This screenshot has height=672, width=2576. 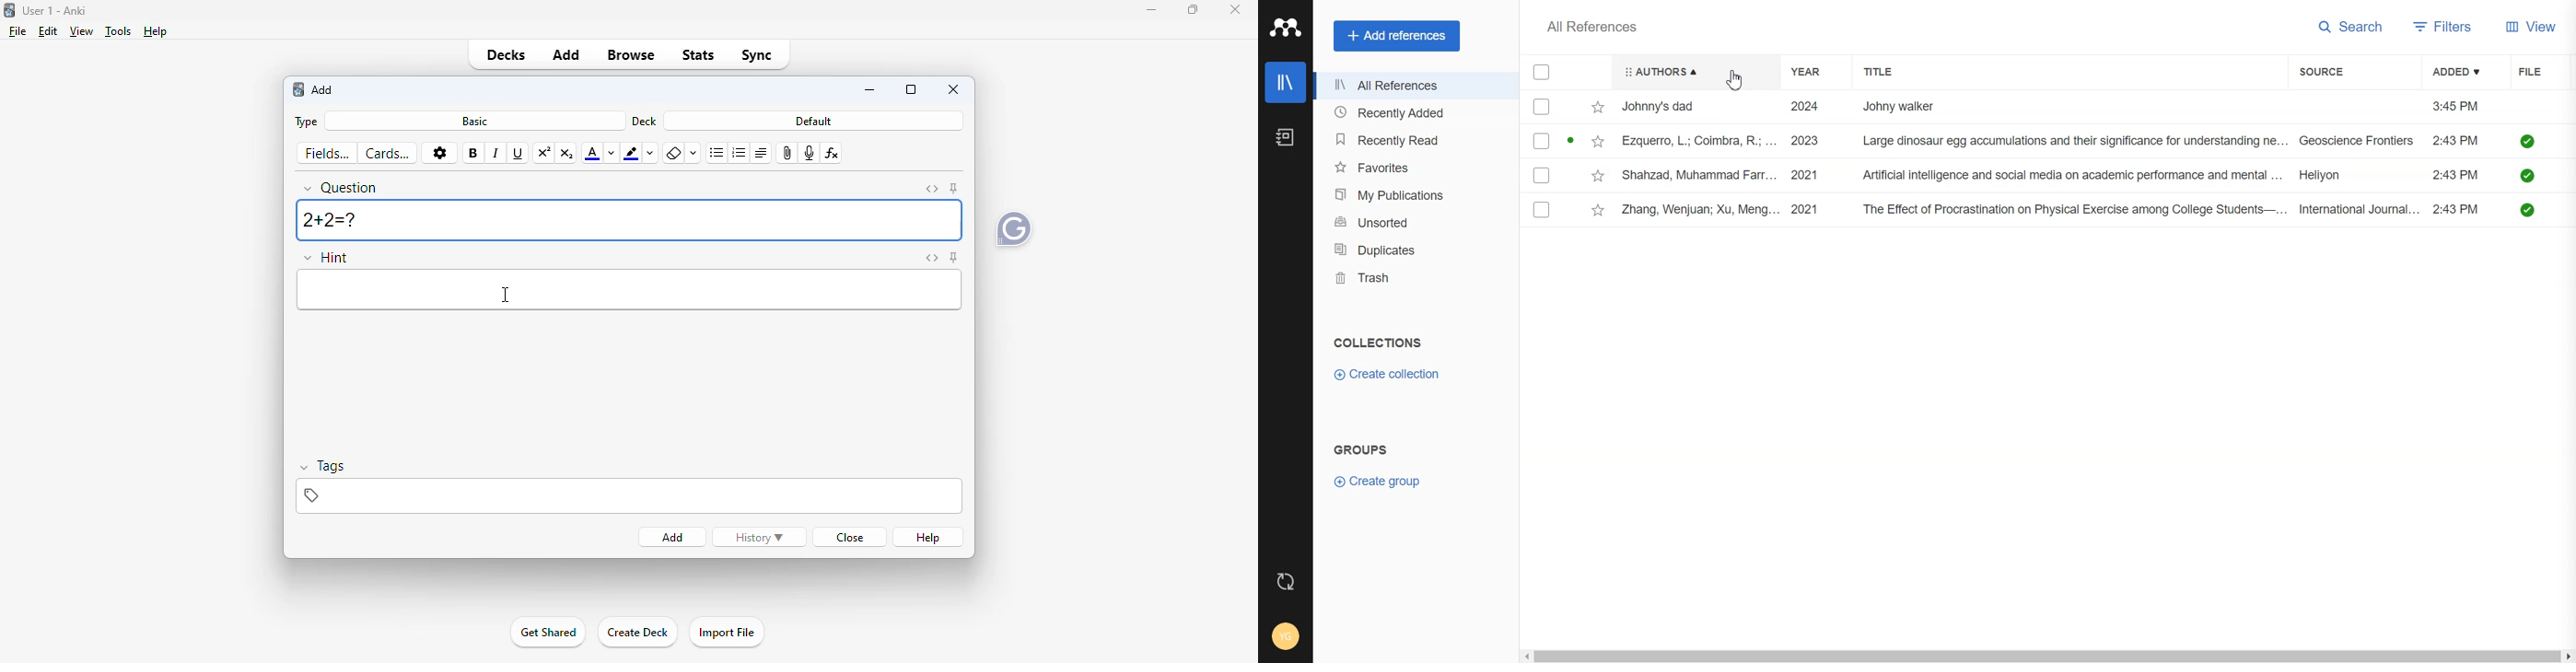 What do you see at coordinates (1599, 211) in the screenshot?
I see `Toggle Favorites` at bounding box center [1599, 211].